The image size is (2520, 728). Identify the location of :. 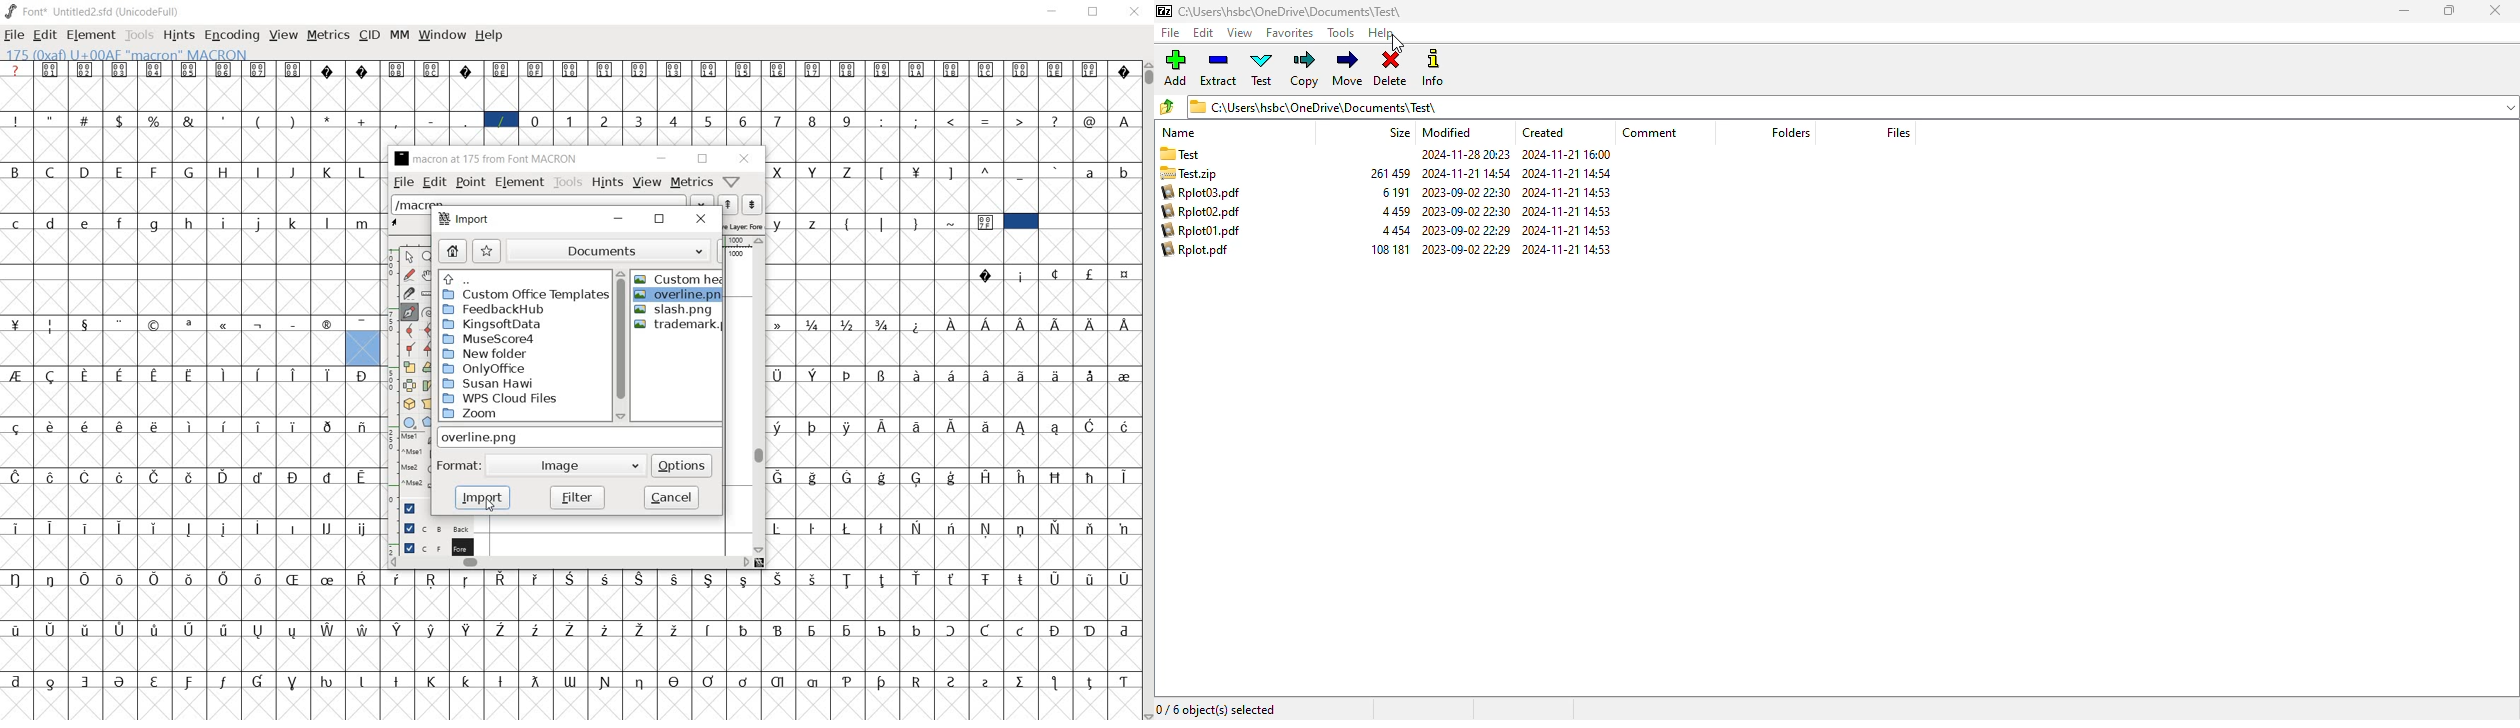
(883, 121).